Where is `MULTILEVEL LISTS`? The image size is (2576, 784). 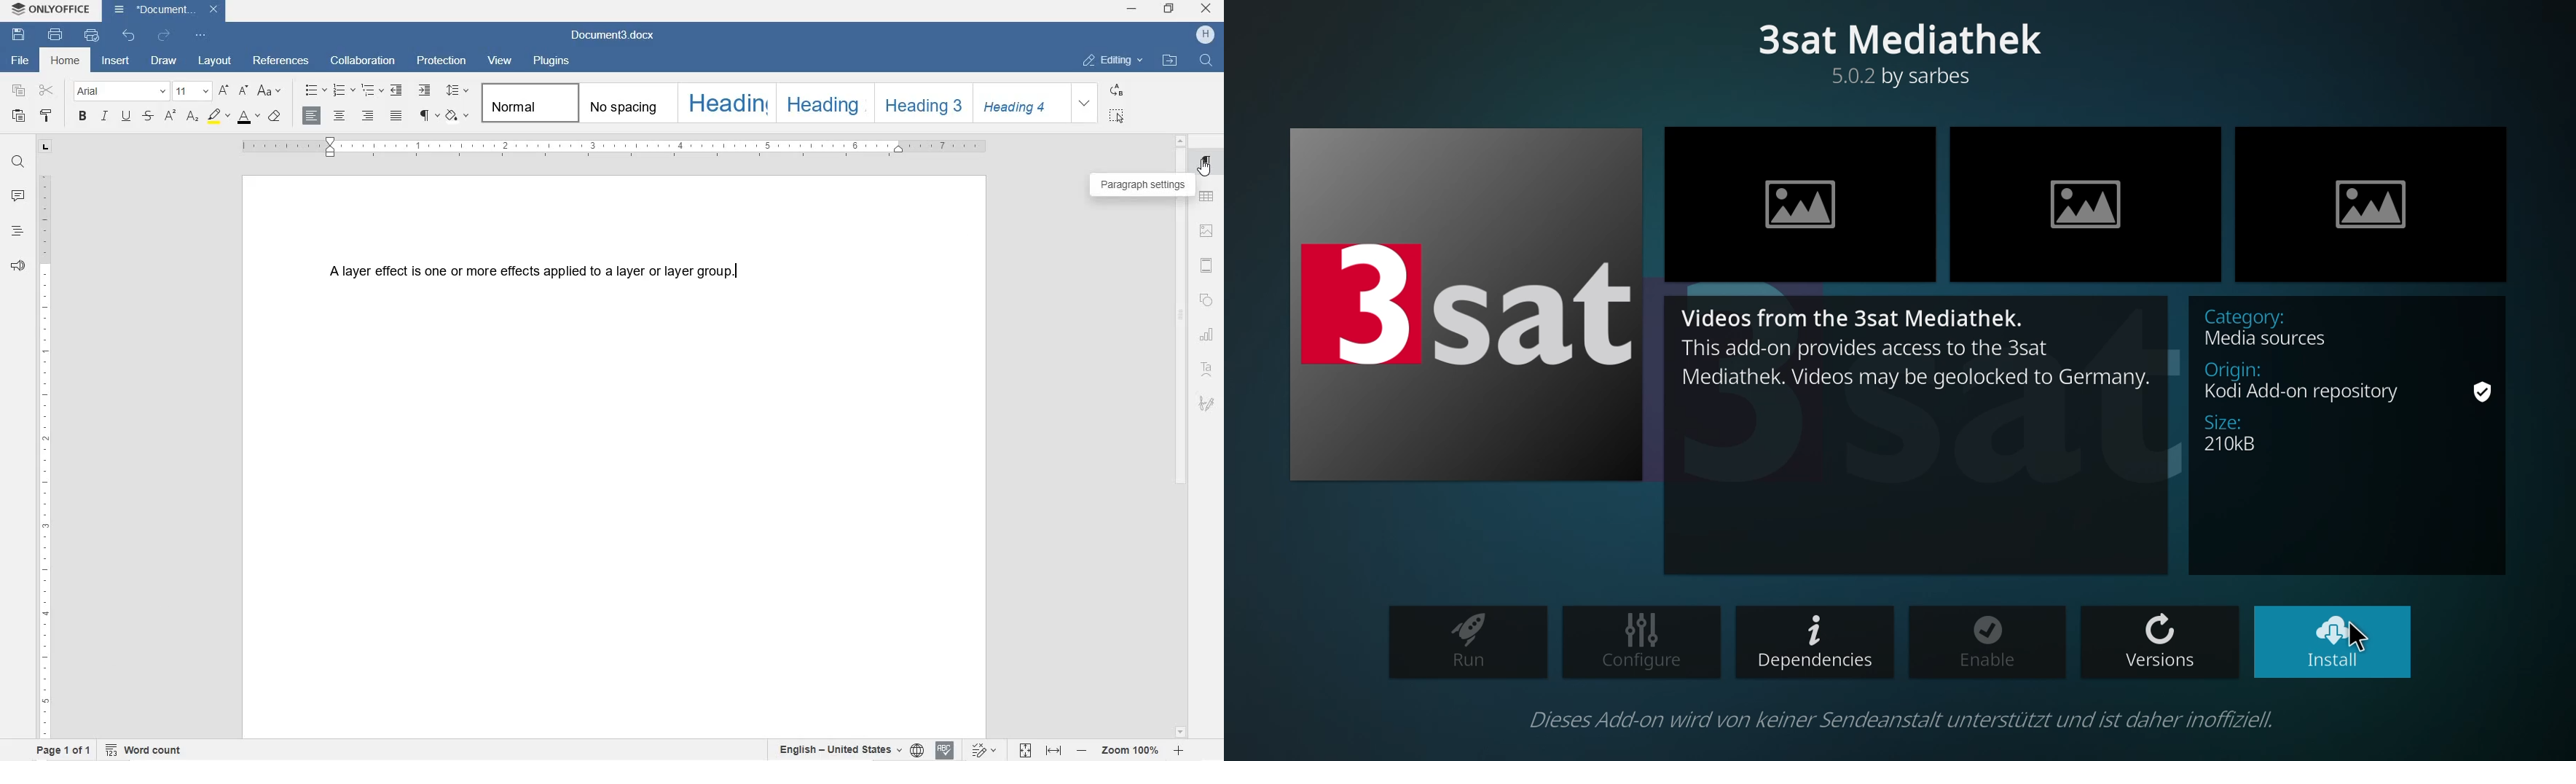 MULTILEVEL LISTS is located at coordinates (372, 90).